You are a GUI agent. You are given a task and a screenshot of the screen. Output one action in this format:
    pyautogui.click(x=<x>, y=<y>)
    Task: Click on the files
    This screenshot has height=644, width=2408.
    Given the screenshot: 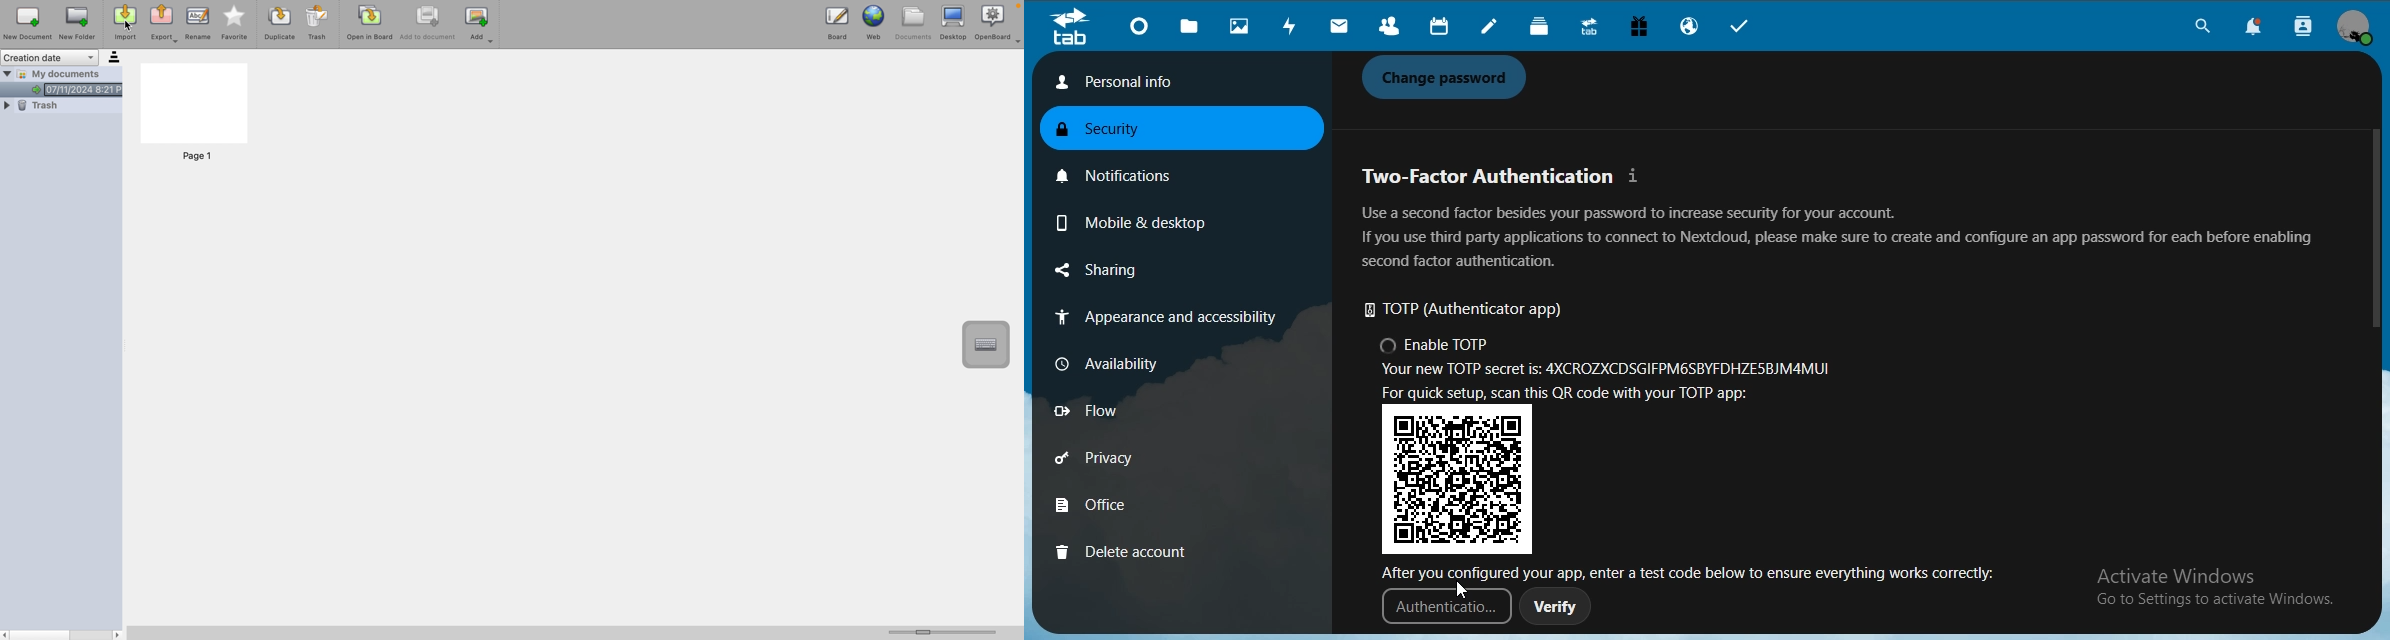 What is the action you would take?
    pyautogui.click(x=1191, y=27)
    